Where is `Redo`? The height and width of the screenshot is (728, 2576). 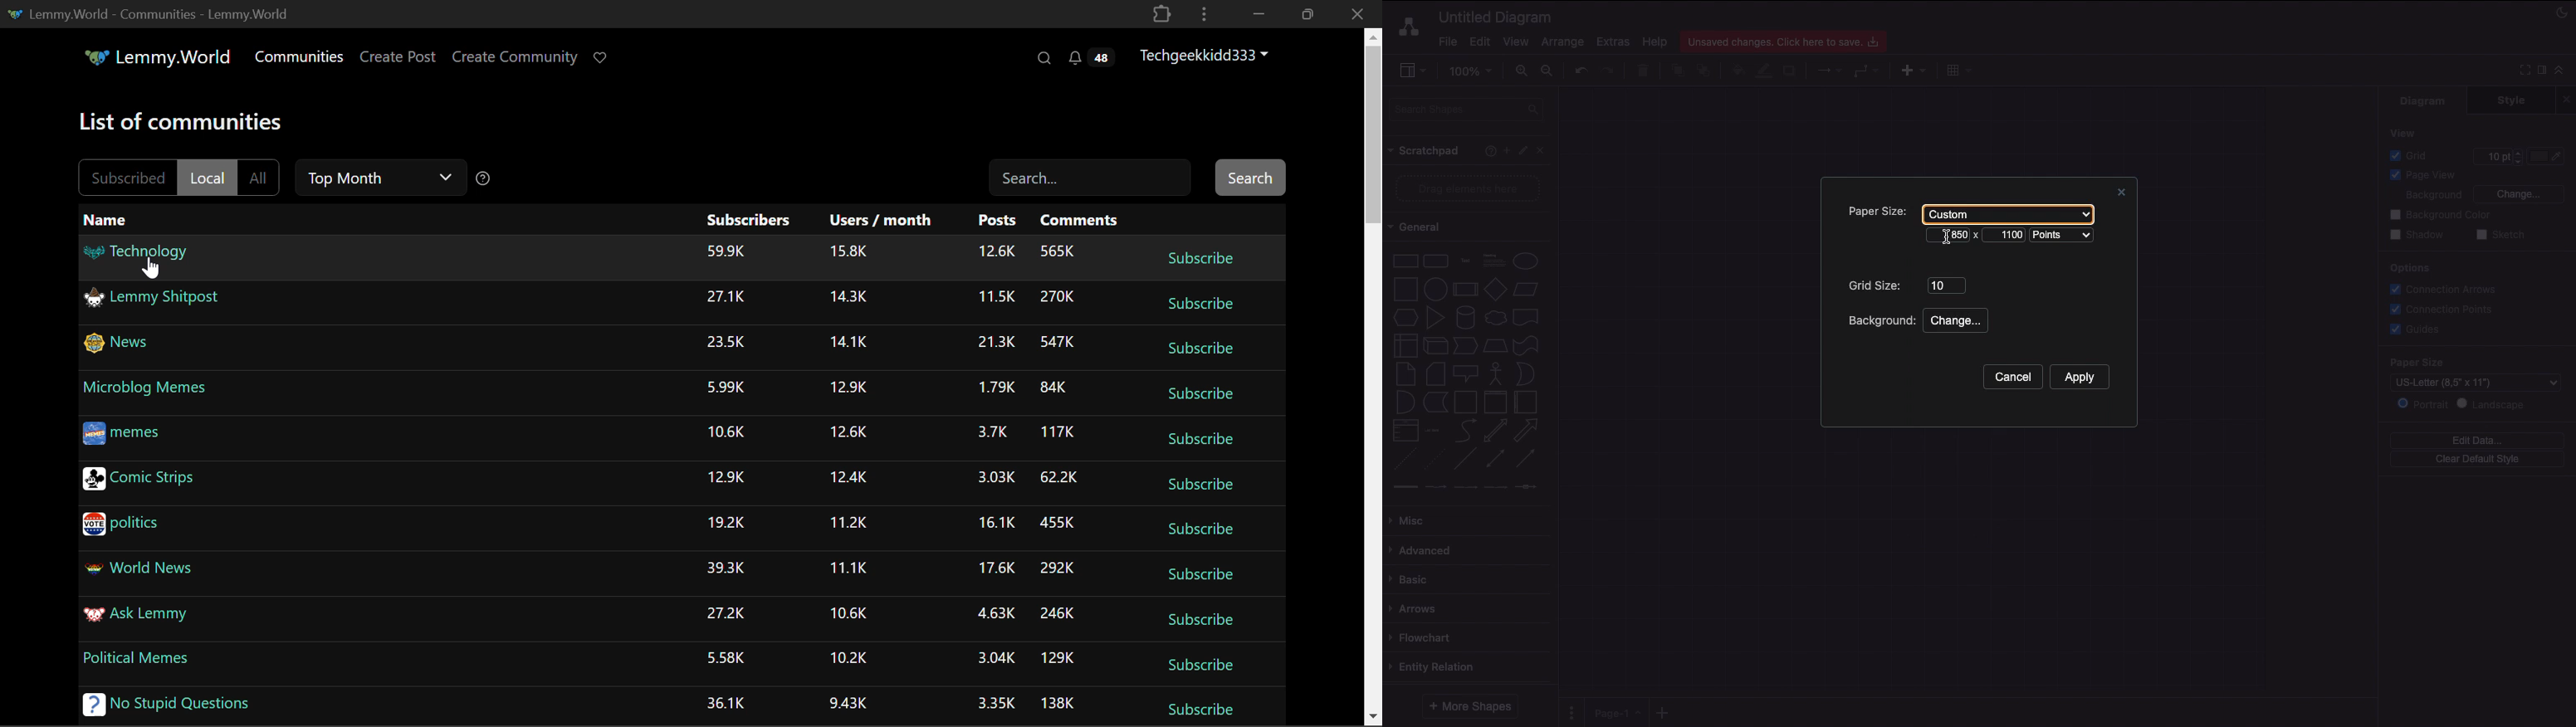
Redo is located at coordinates (1607, 71).